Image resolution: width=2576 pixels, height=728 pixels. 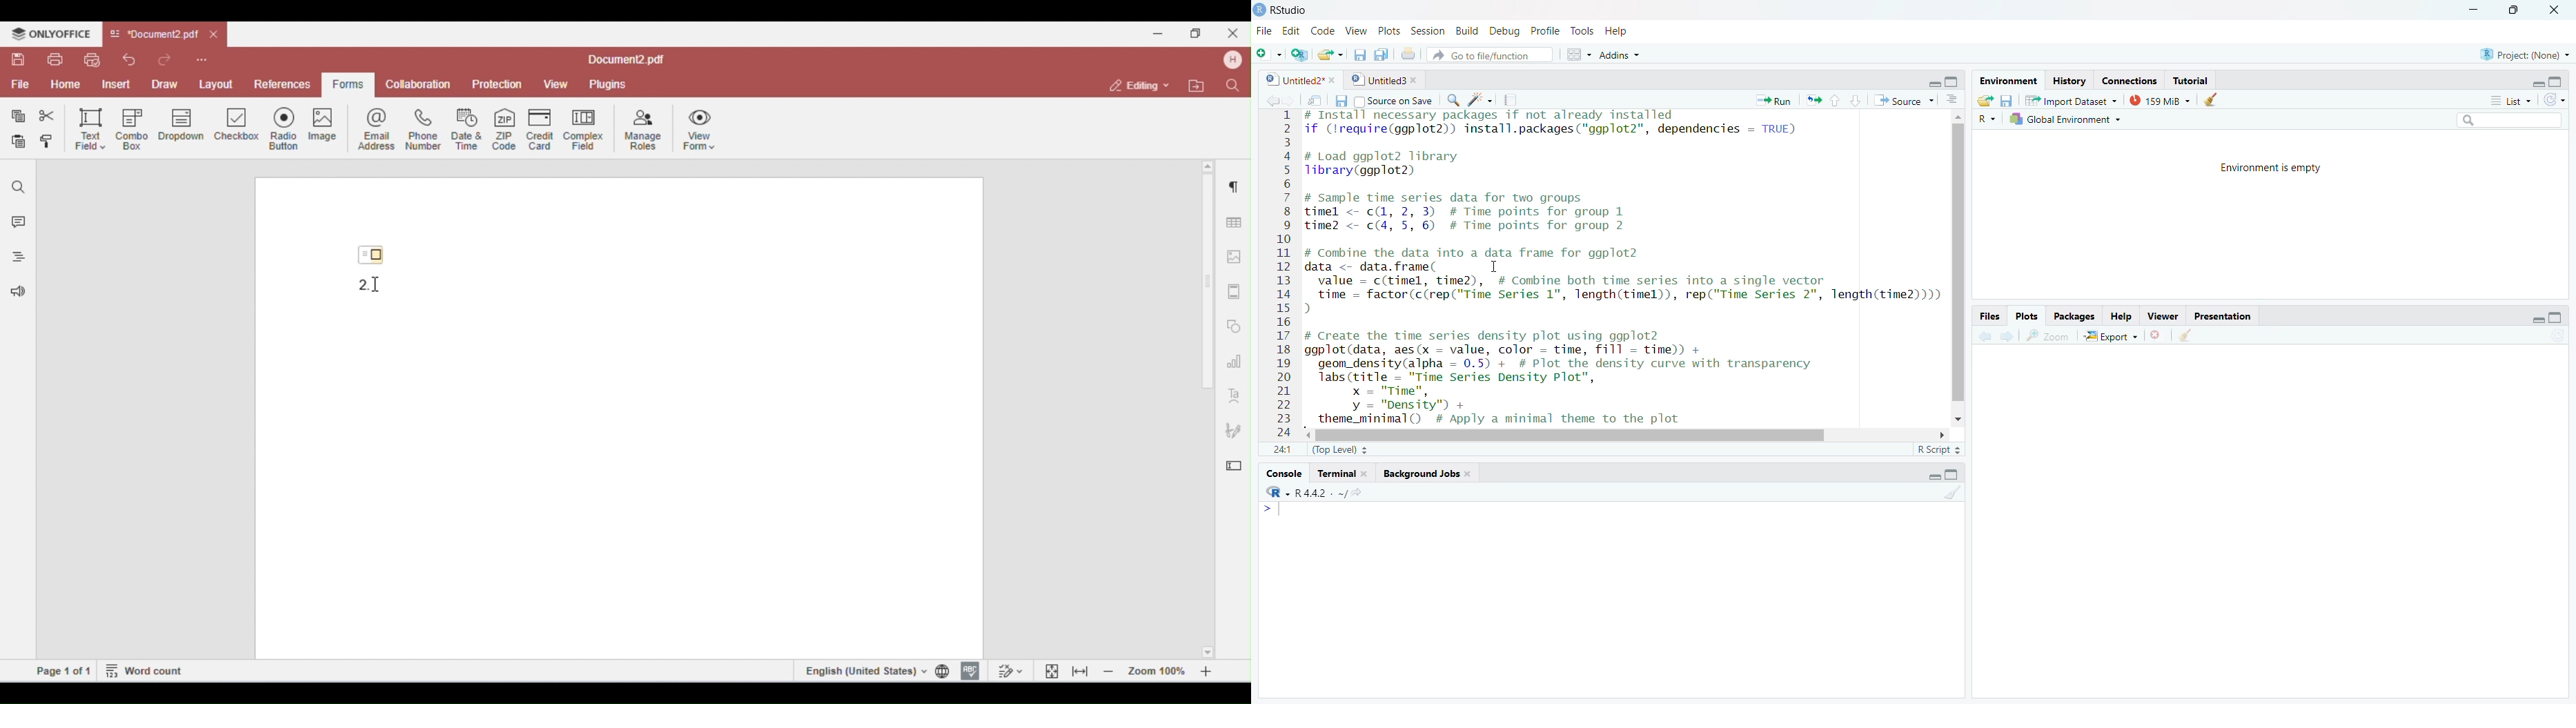 What do you see at coordinates (2005, 101) in the screenshot?
I see `Save` at bounding box center [2005, 101].